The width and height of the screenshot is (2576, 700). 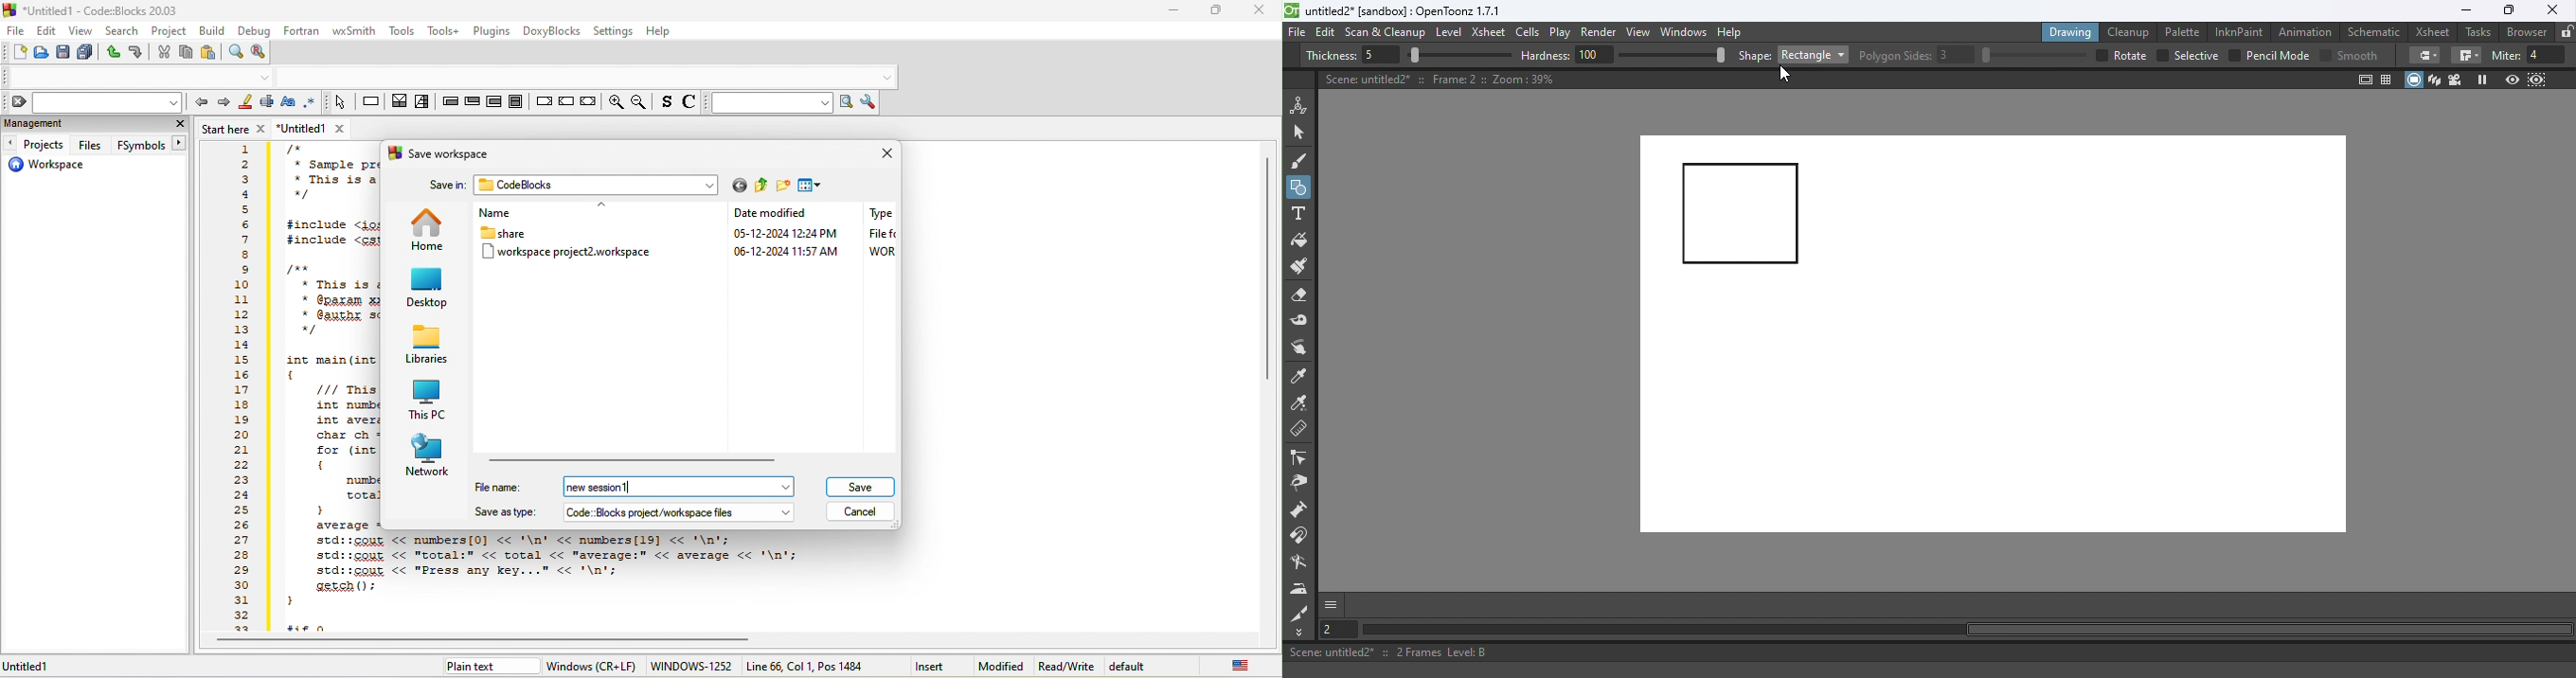 I want to click on Help, so click(x=1732, y=31).